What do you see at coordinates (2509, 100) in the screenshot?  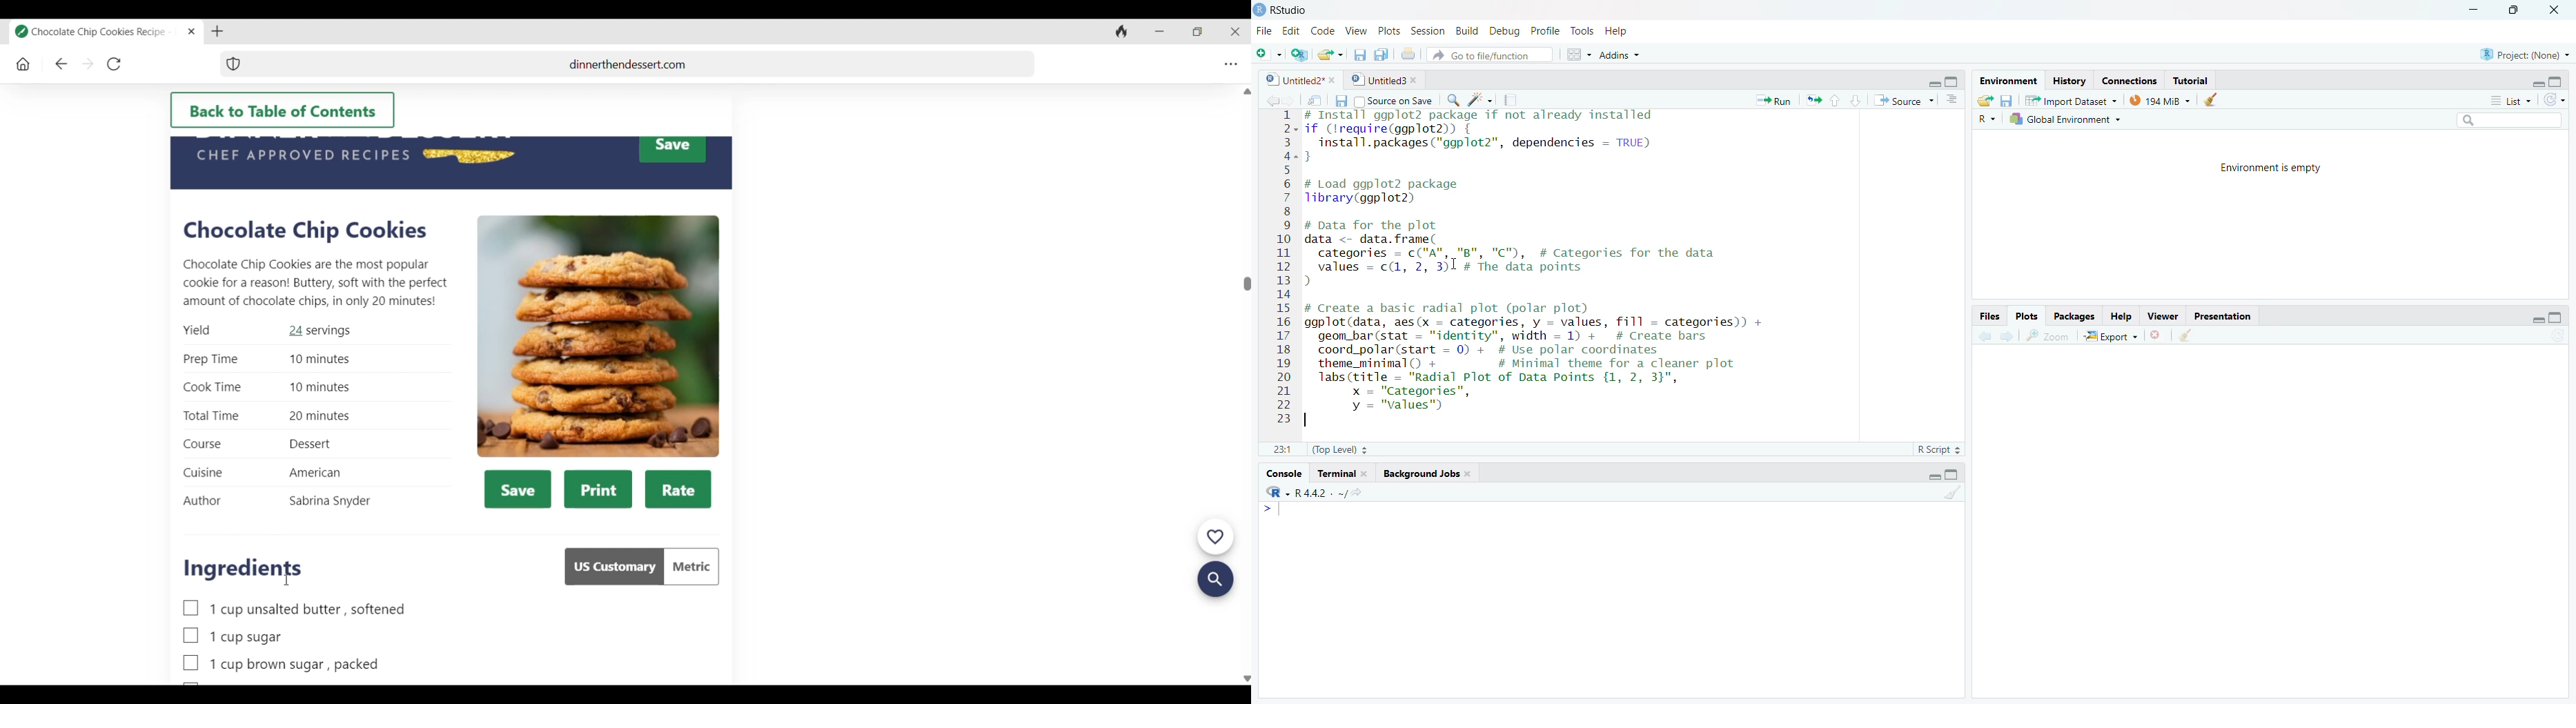 I see `List` at bounding box center [2509, 100].